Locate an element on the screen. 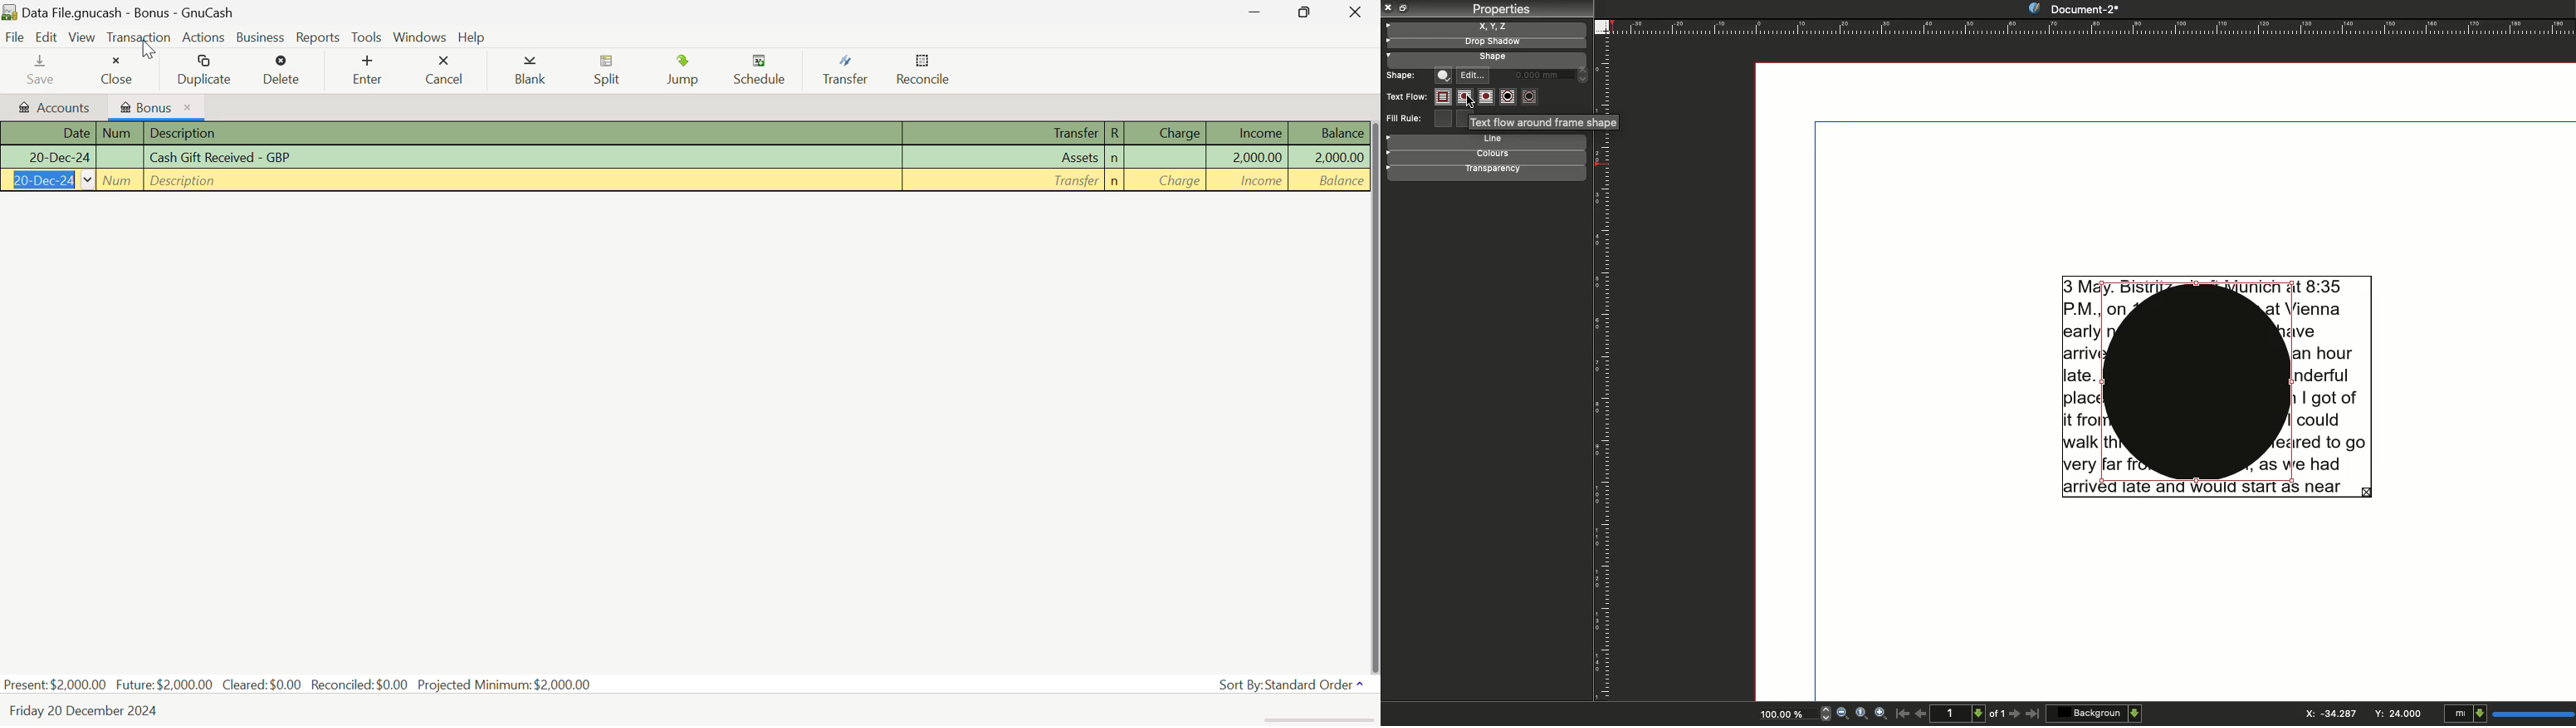  Actions is located at coordinates (203, 37).